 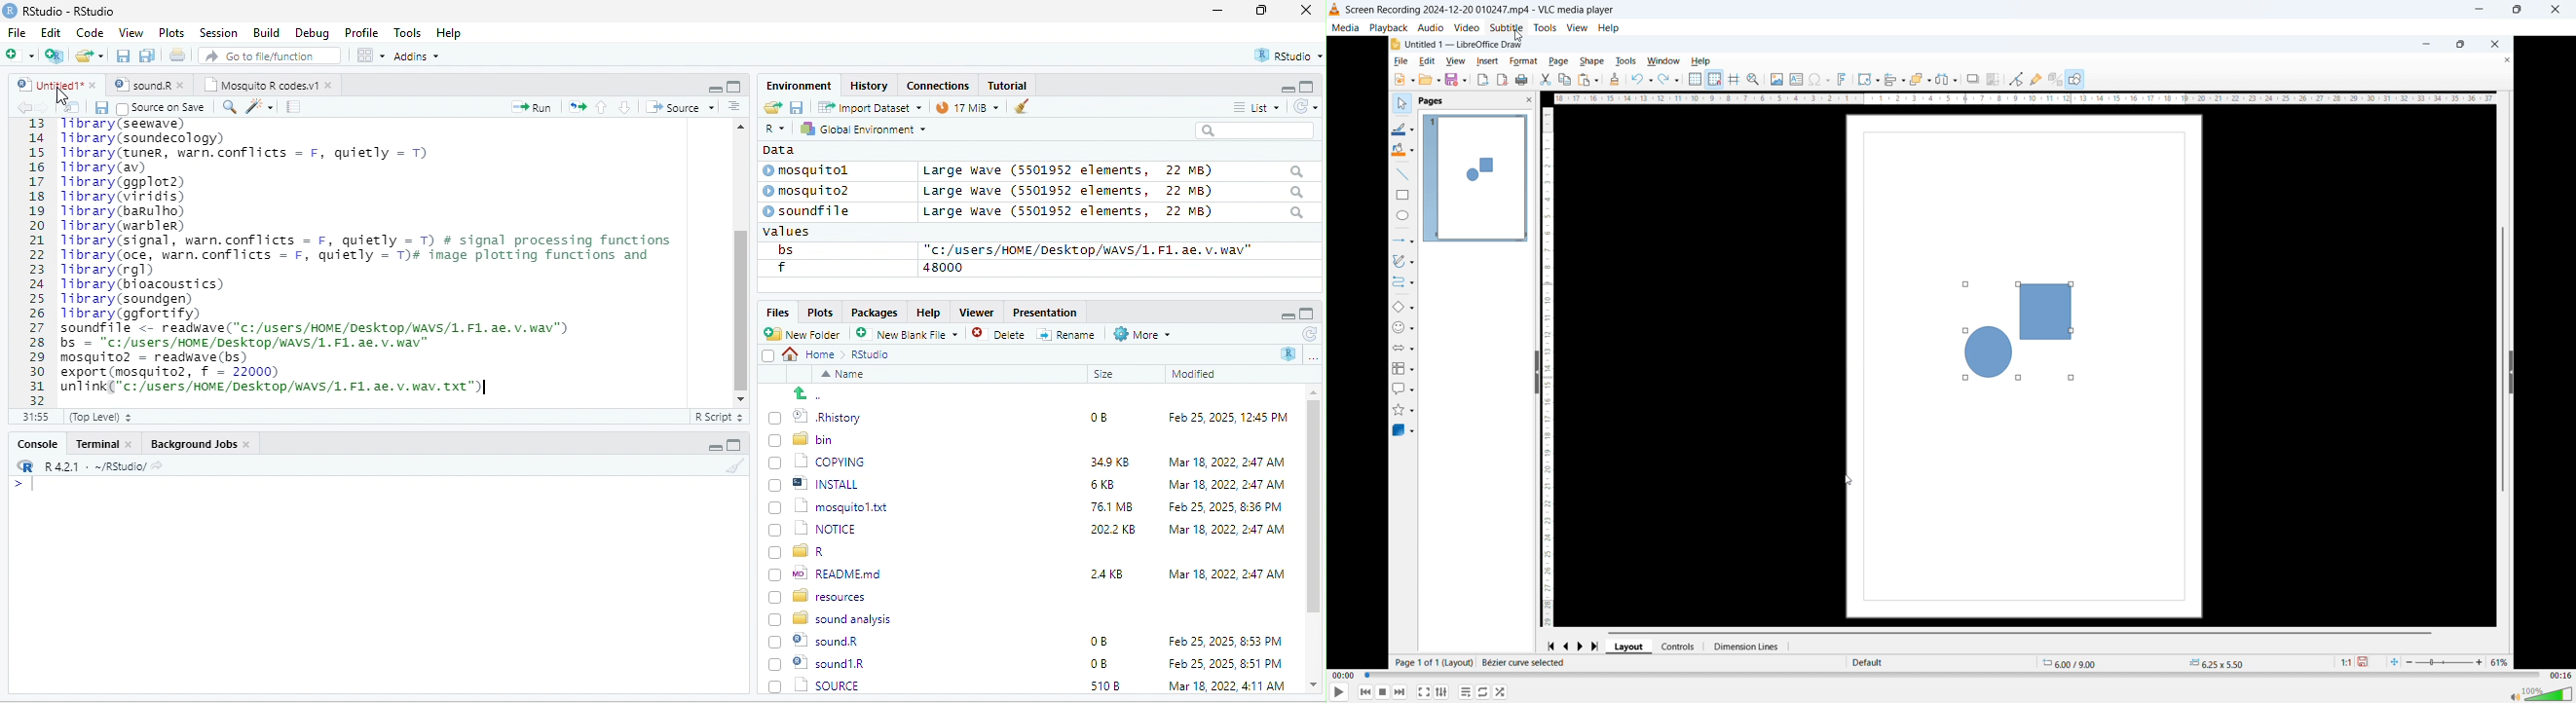 What do you see at coordinates (19, 54) in the screenshot?
I see `new` at bounding box center [19, 54].